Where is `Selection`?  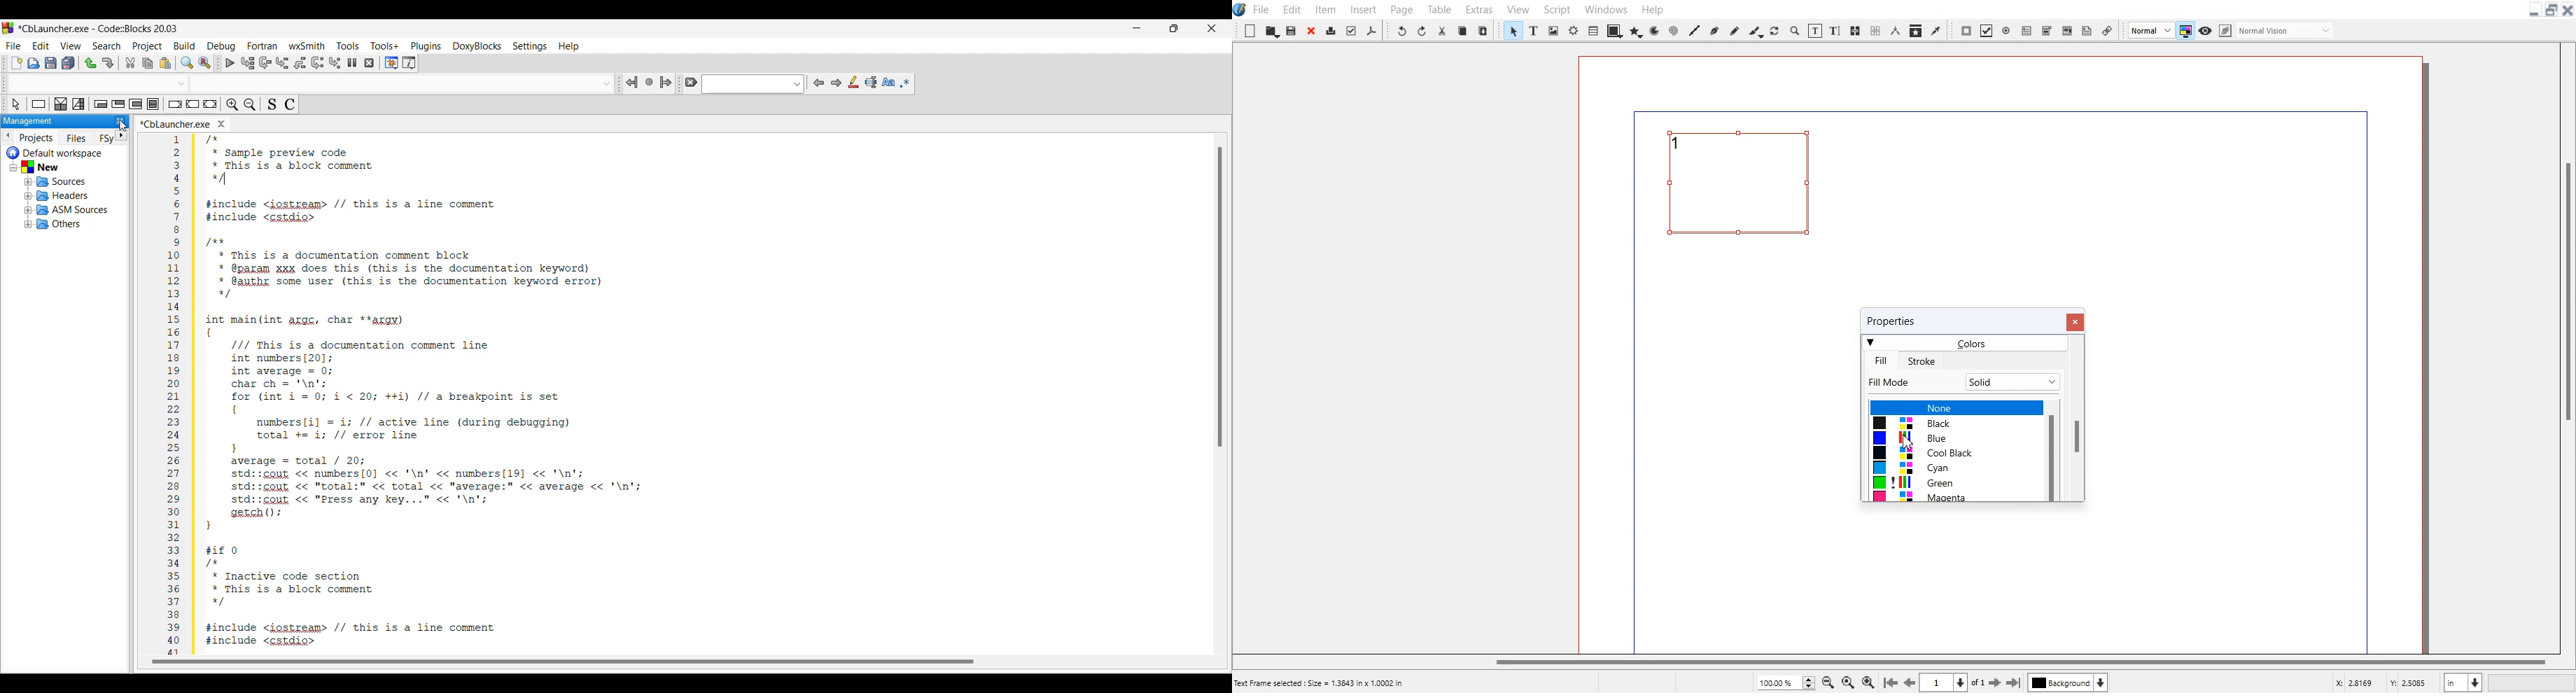 Selection is located at coordinates (79, 104).